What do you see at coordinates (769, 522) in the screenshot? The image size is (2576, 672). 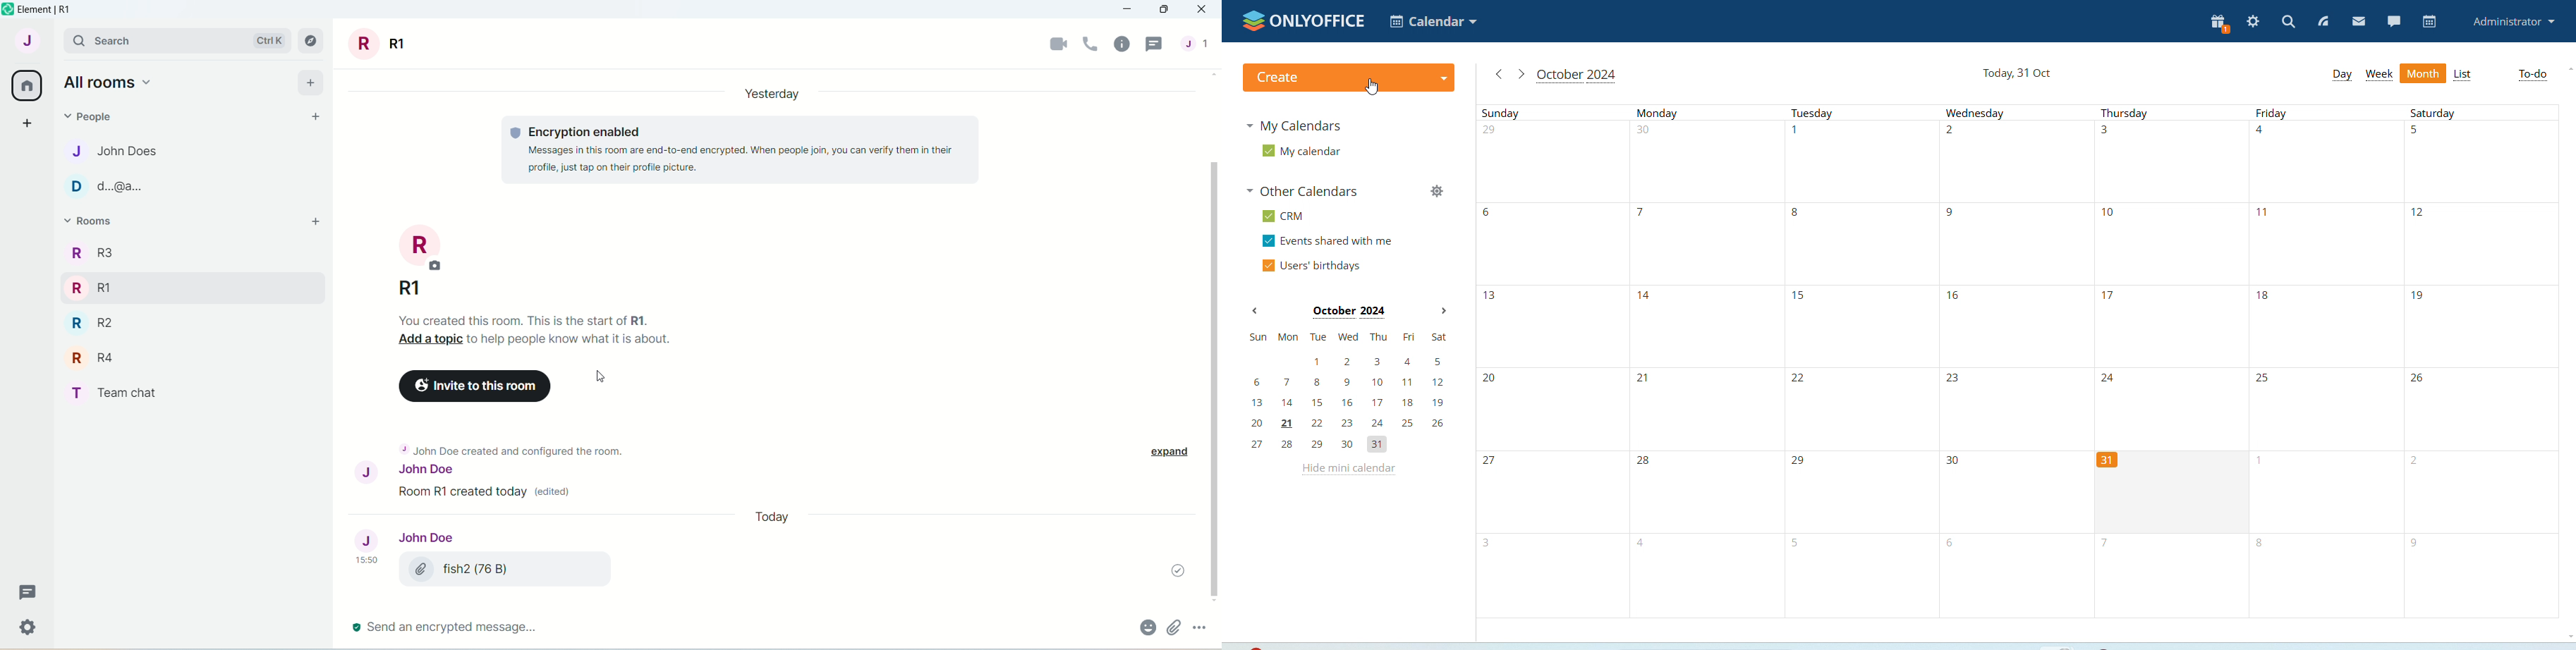 I see `date` at bounding box center [769, 522].